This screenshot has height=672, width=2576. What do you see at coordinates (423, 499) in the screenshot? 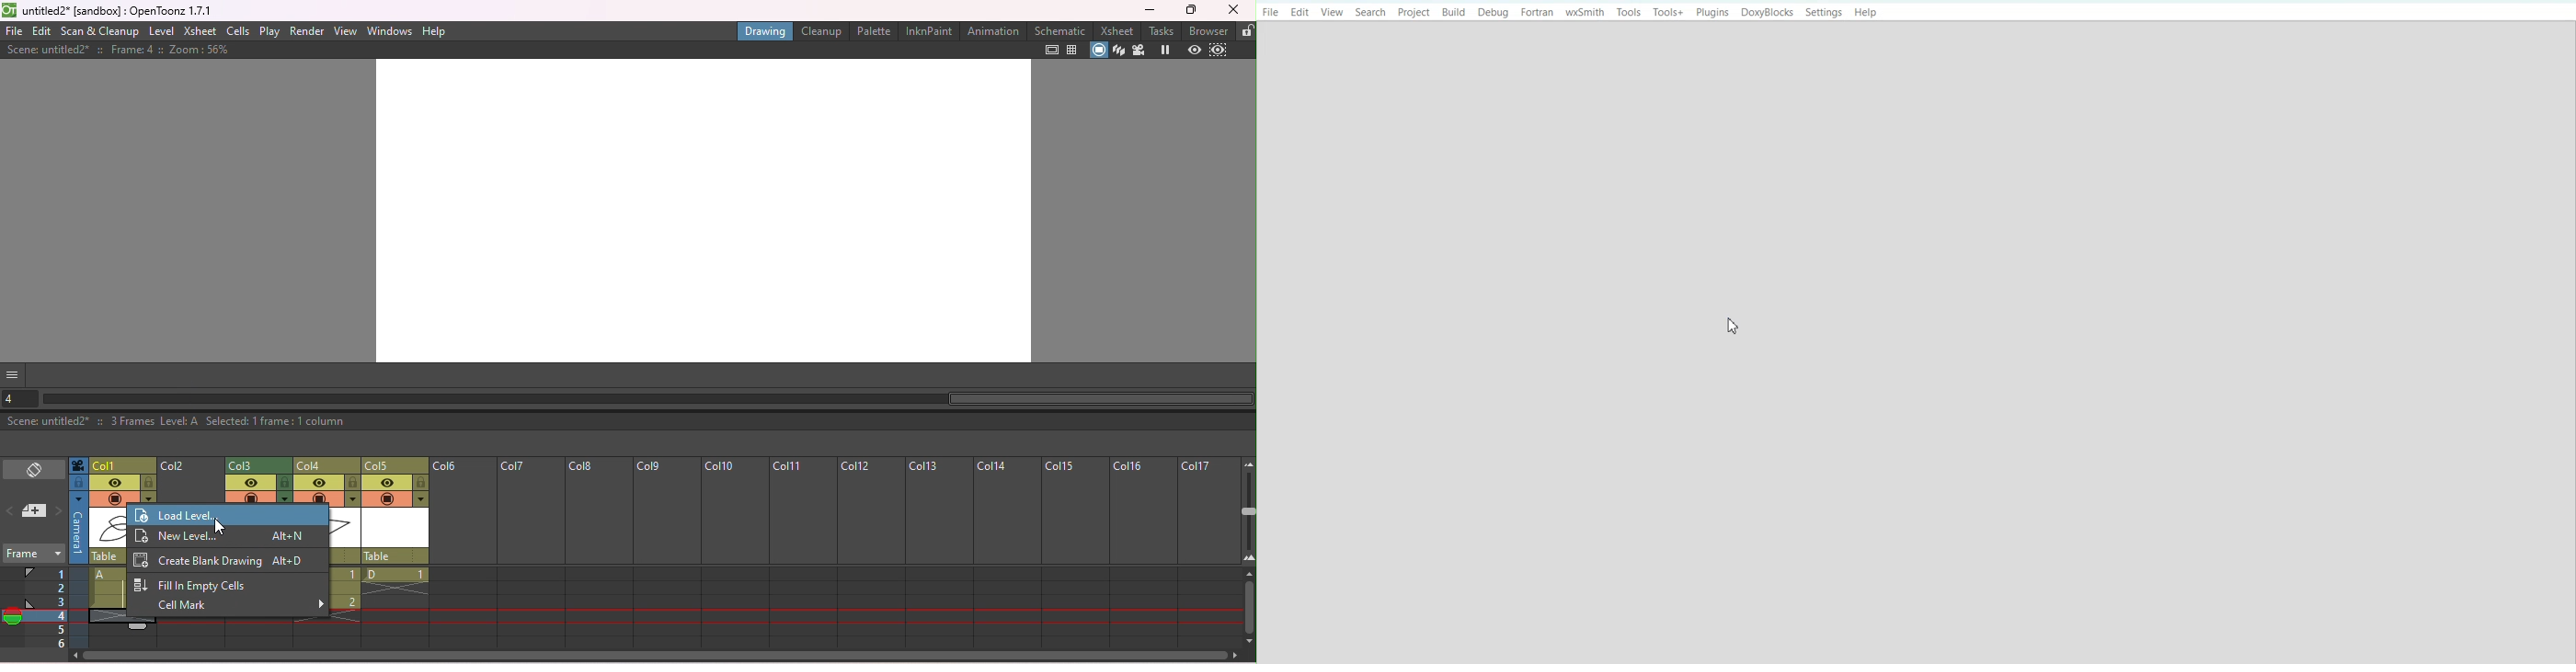
I see `Additional column settigs` at bounding box center [423, 499].